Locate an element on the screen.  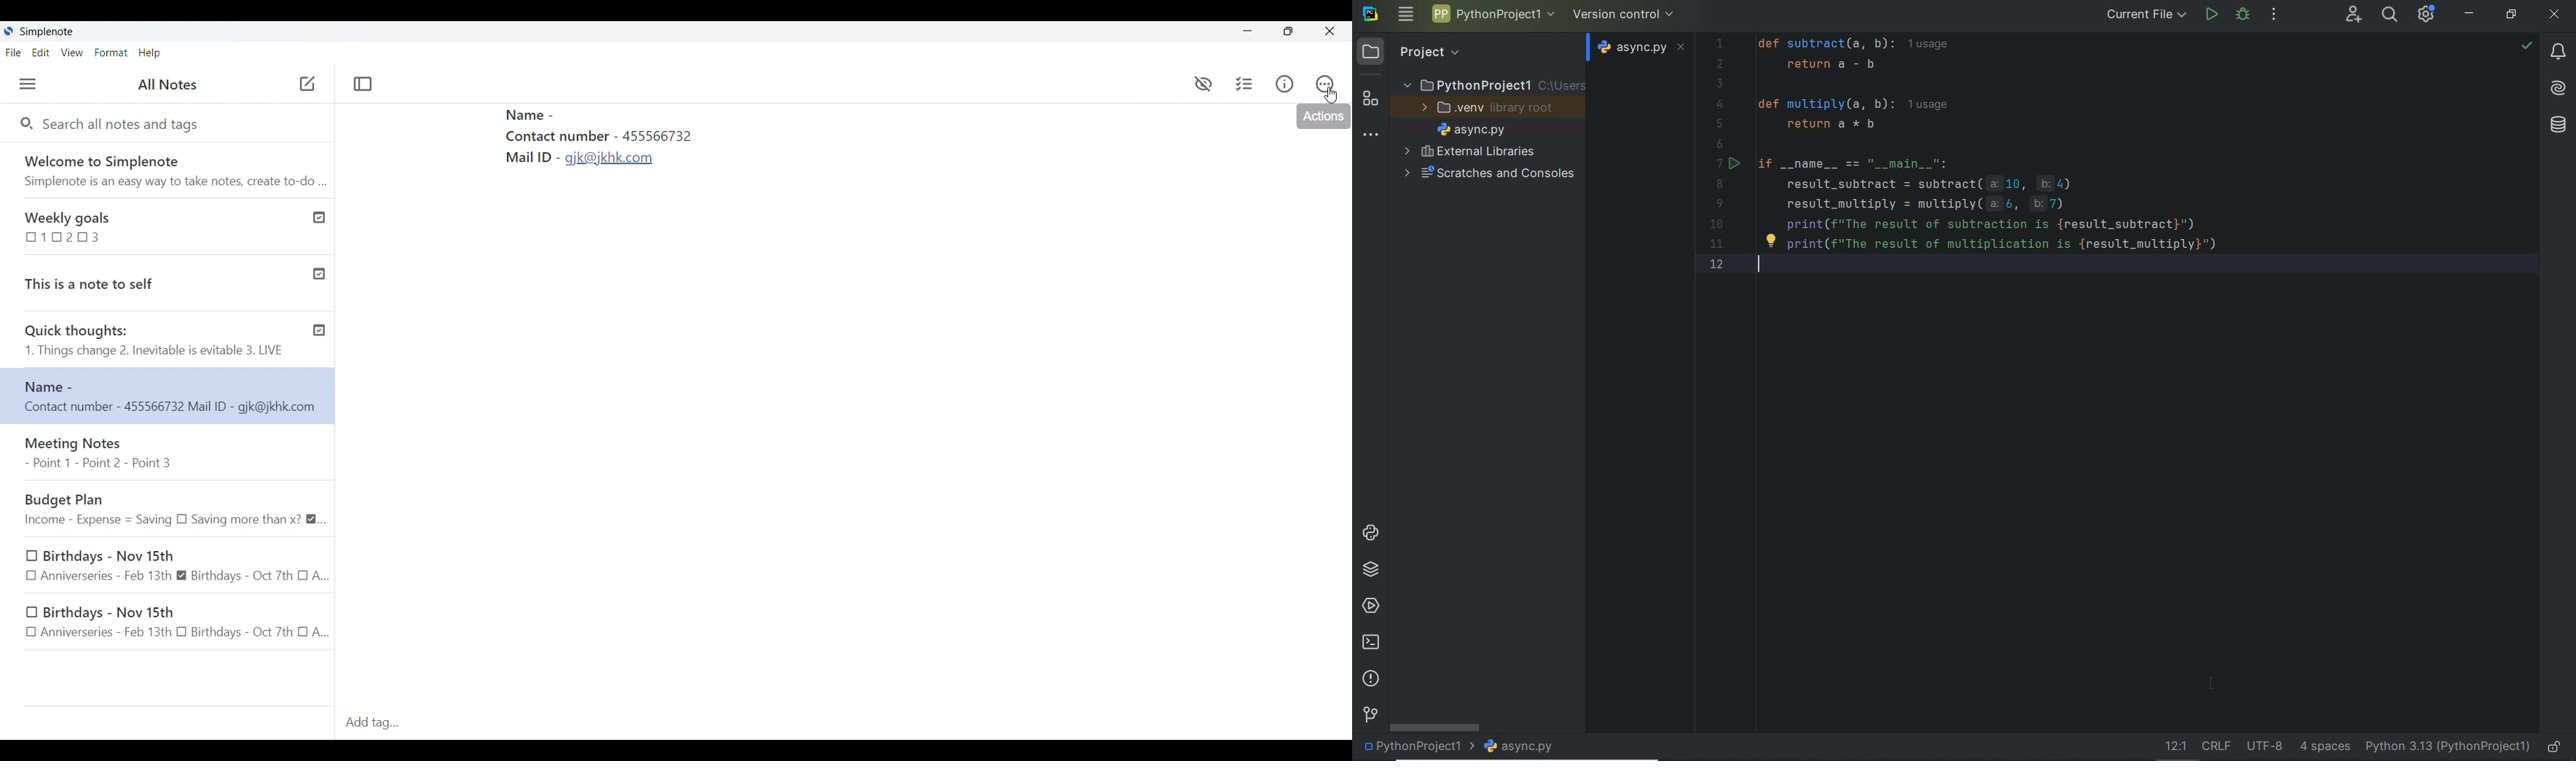
Title of left panel is located at coordinates (168, 84).